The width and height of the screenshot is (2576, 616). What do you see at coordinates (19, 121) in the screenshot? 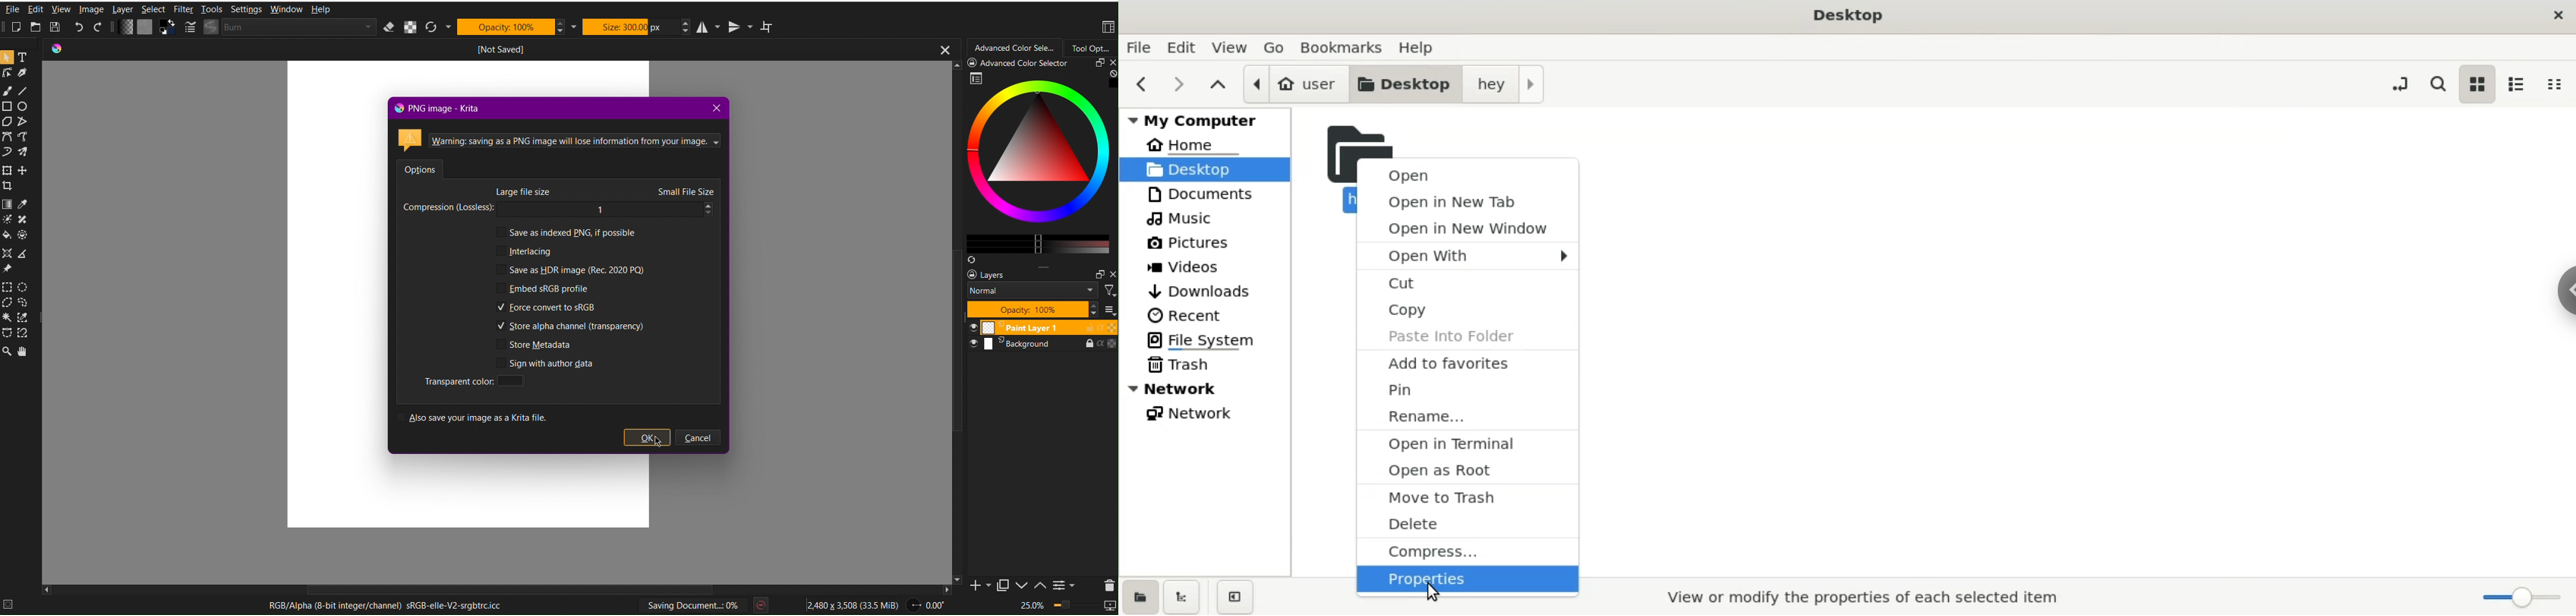
I see `Polygon Tools` at bounding box center [19, 121].